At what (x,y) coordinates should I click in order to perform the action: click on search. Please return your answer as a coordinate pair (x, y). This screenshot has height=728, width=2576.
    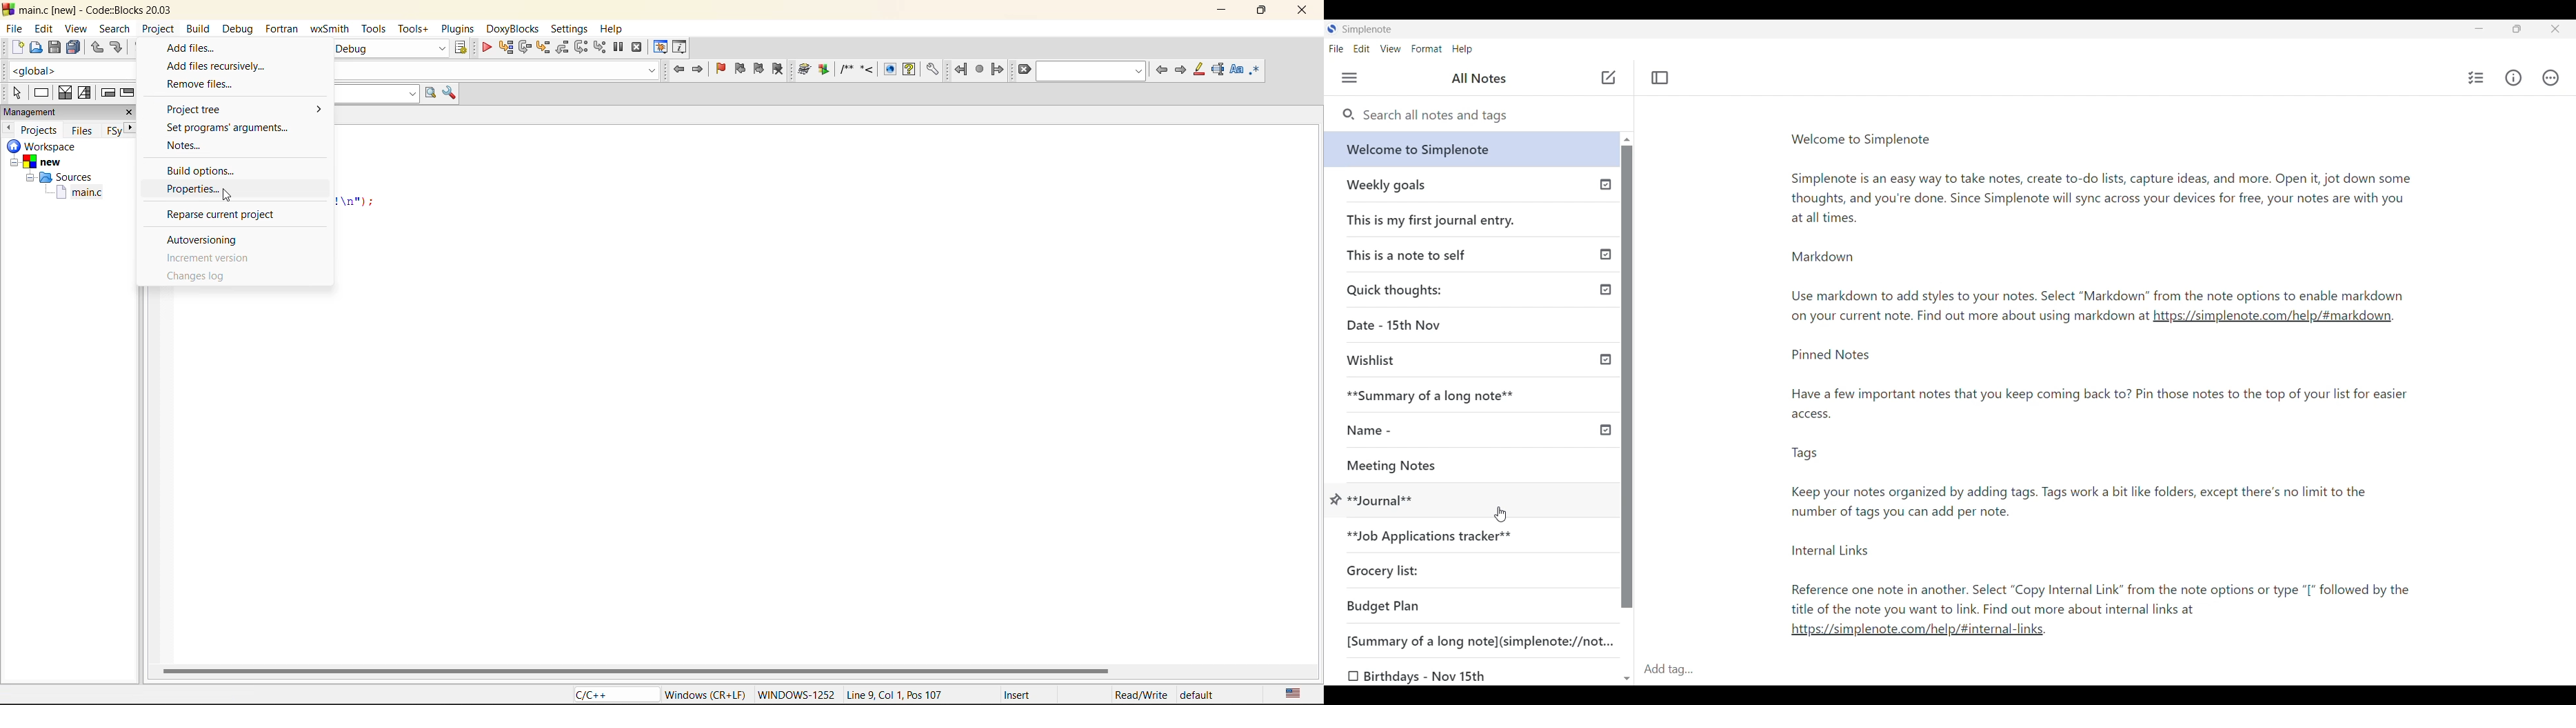
    Looking at the image, I should click on (115, 29).